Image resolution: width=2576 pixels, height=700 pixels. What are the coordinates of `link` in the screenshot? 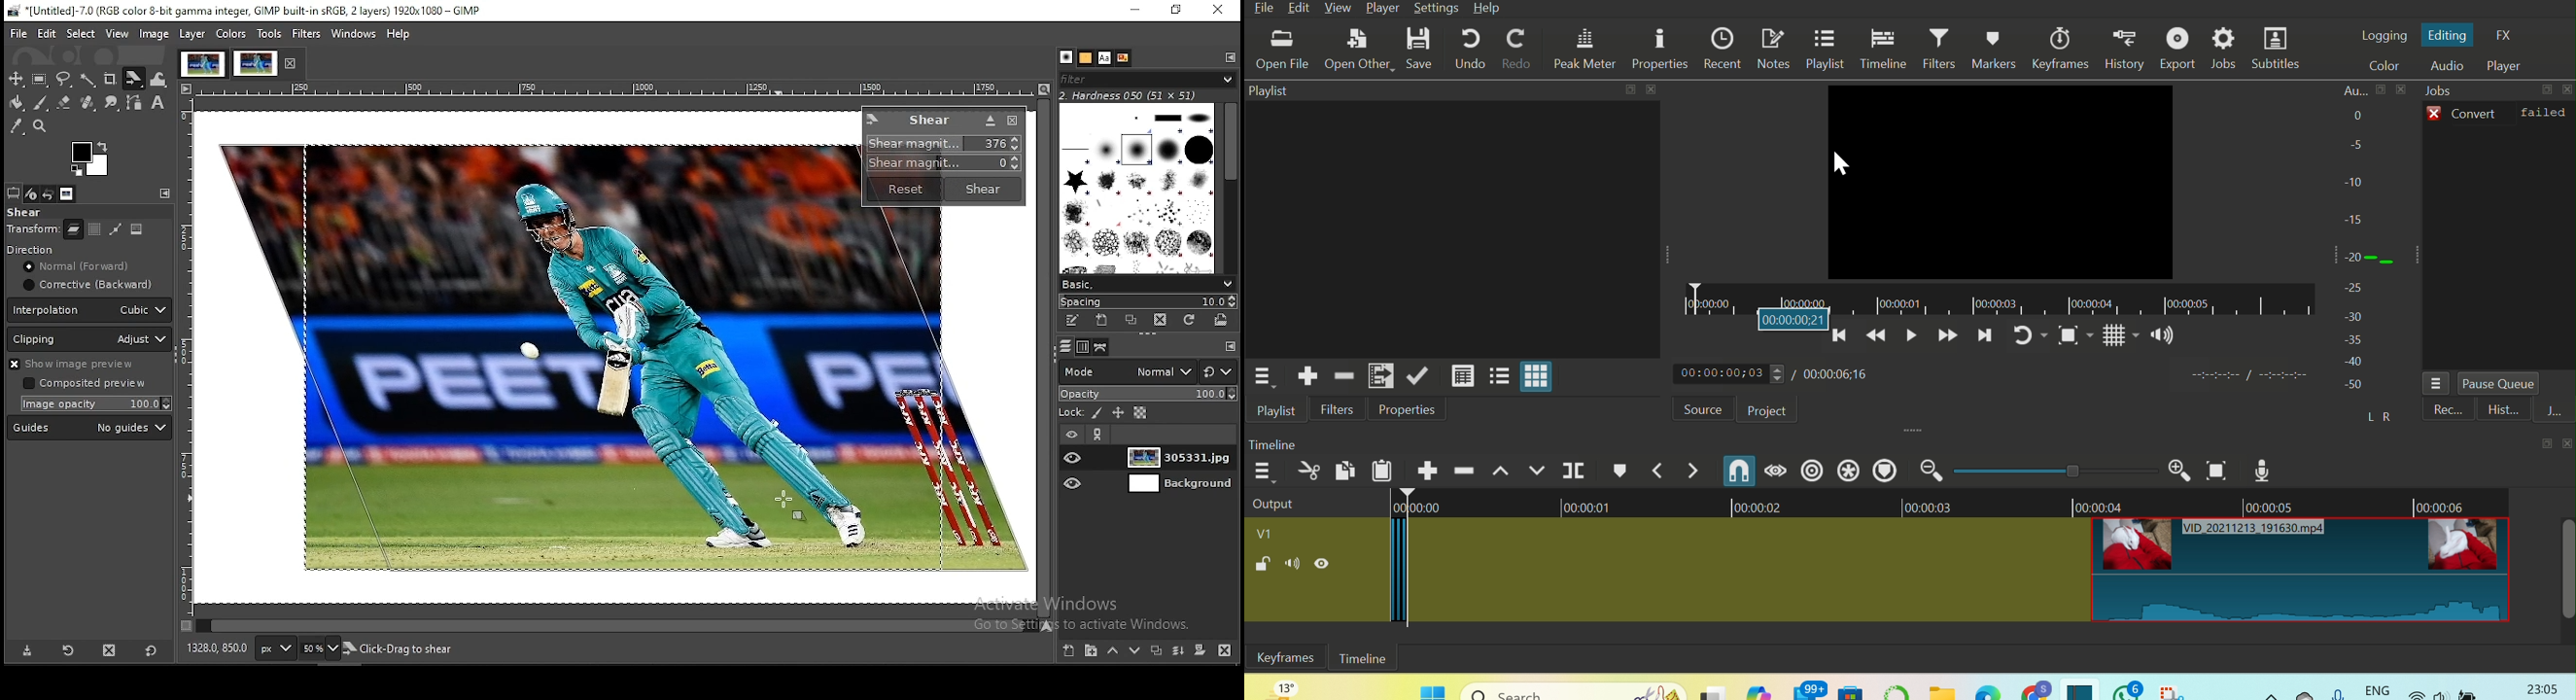 It's located at (1099, 435).